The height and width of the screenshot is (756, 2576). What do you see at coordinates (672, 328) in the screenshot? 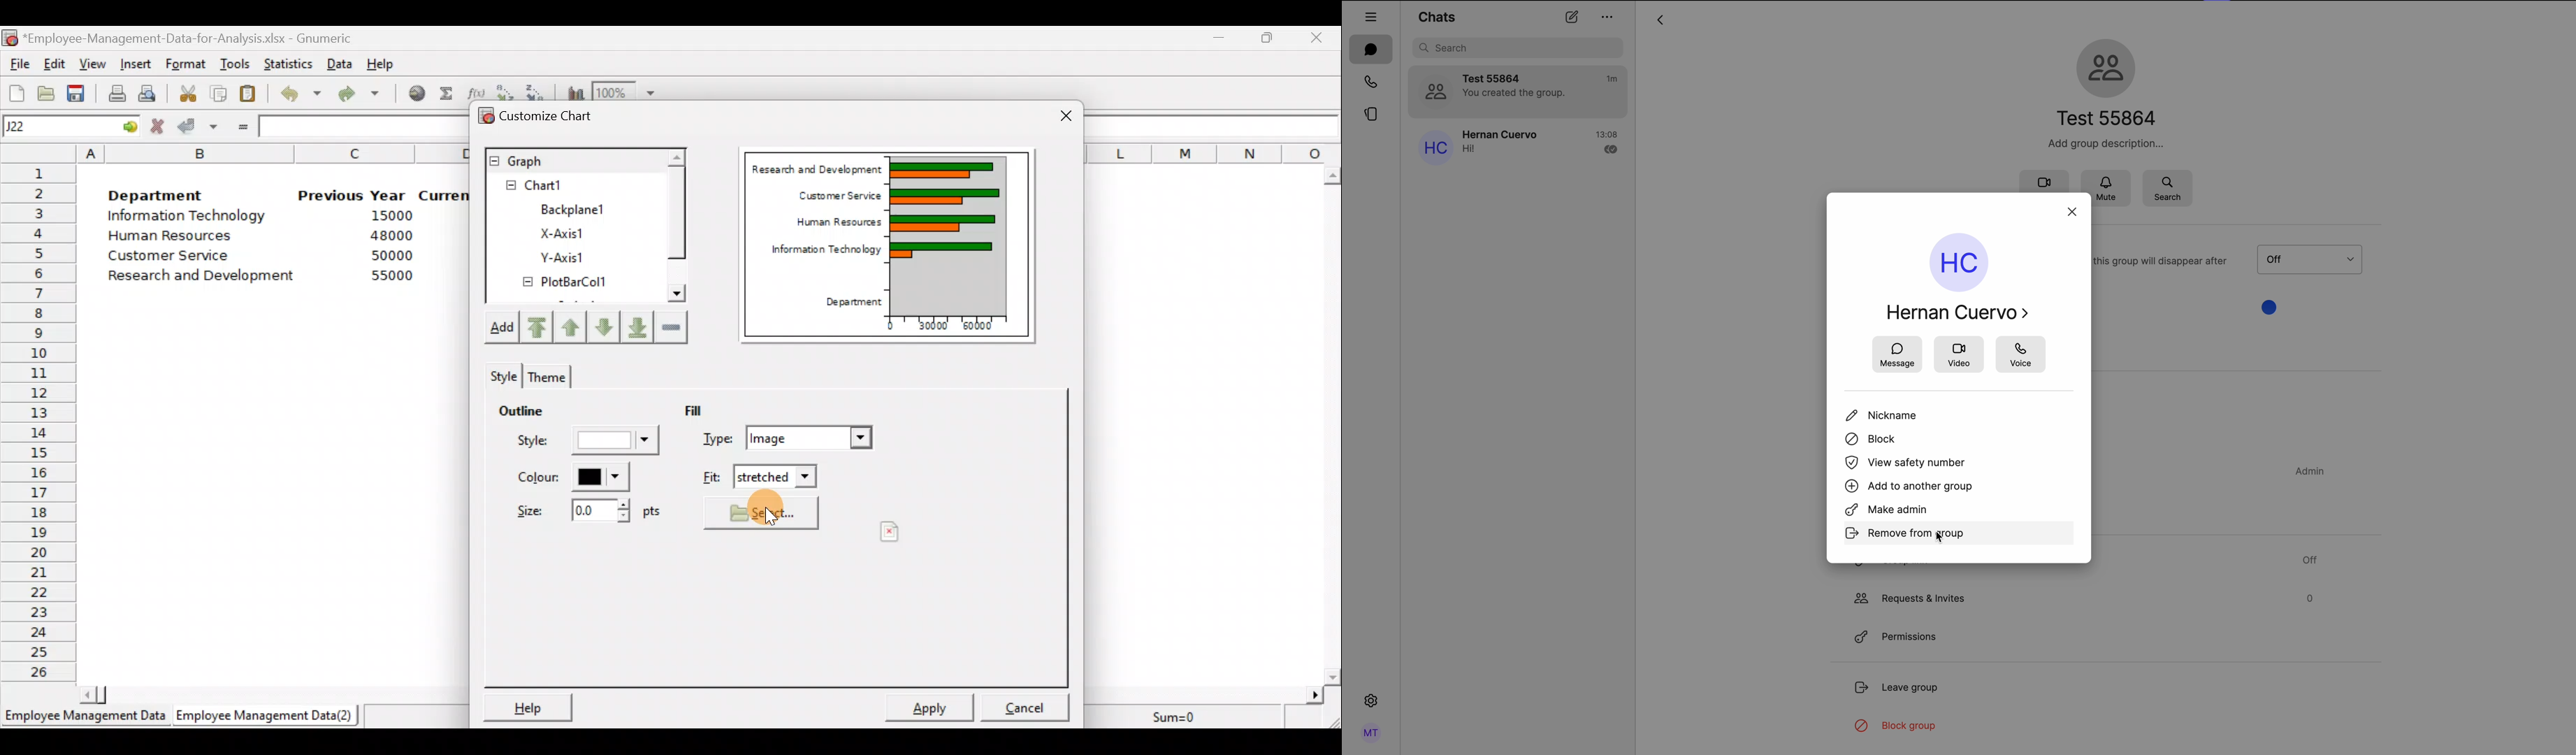
I see `Remove` at bounding box center [672, 328].